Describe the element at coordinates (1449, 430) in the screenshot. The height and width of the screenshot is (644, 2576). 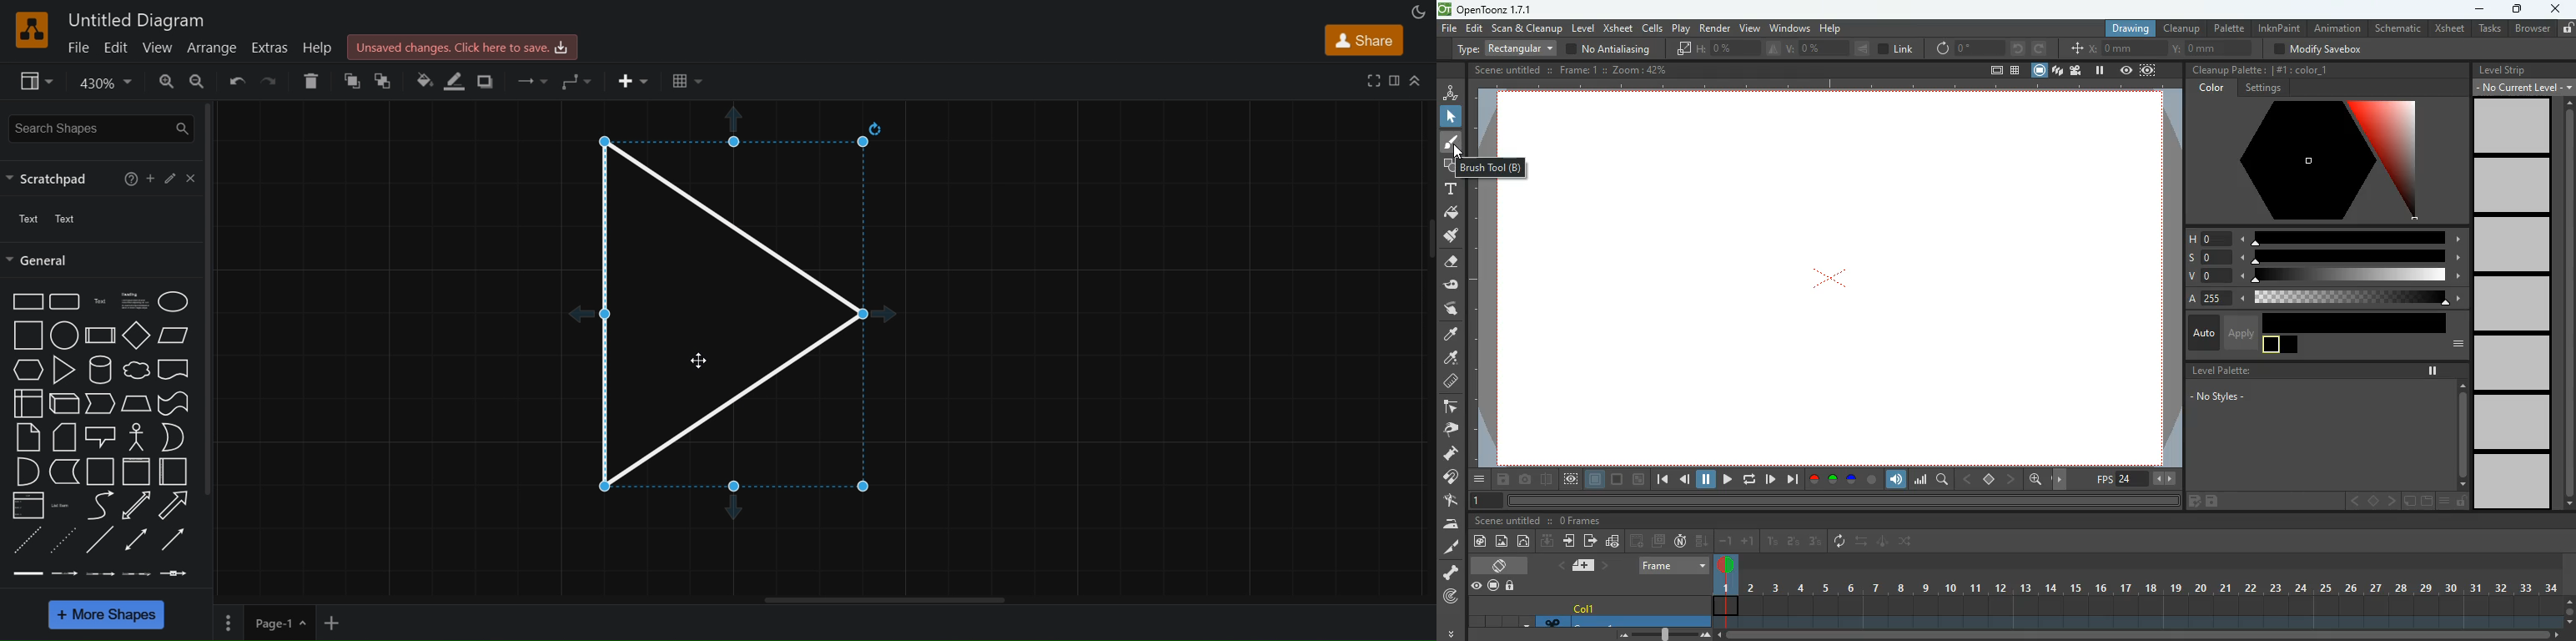
I see `pick` at that location.